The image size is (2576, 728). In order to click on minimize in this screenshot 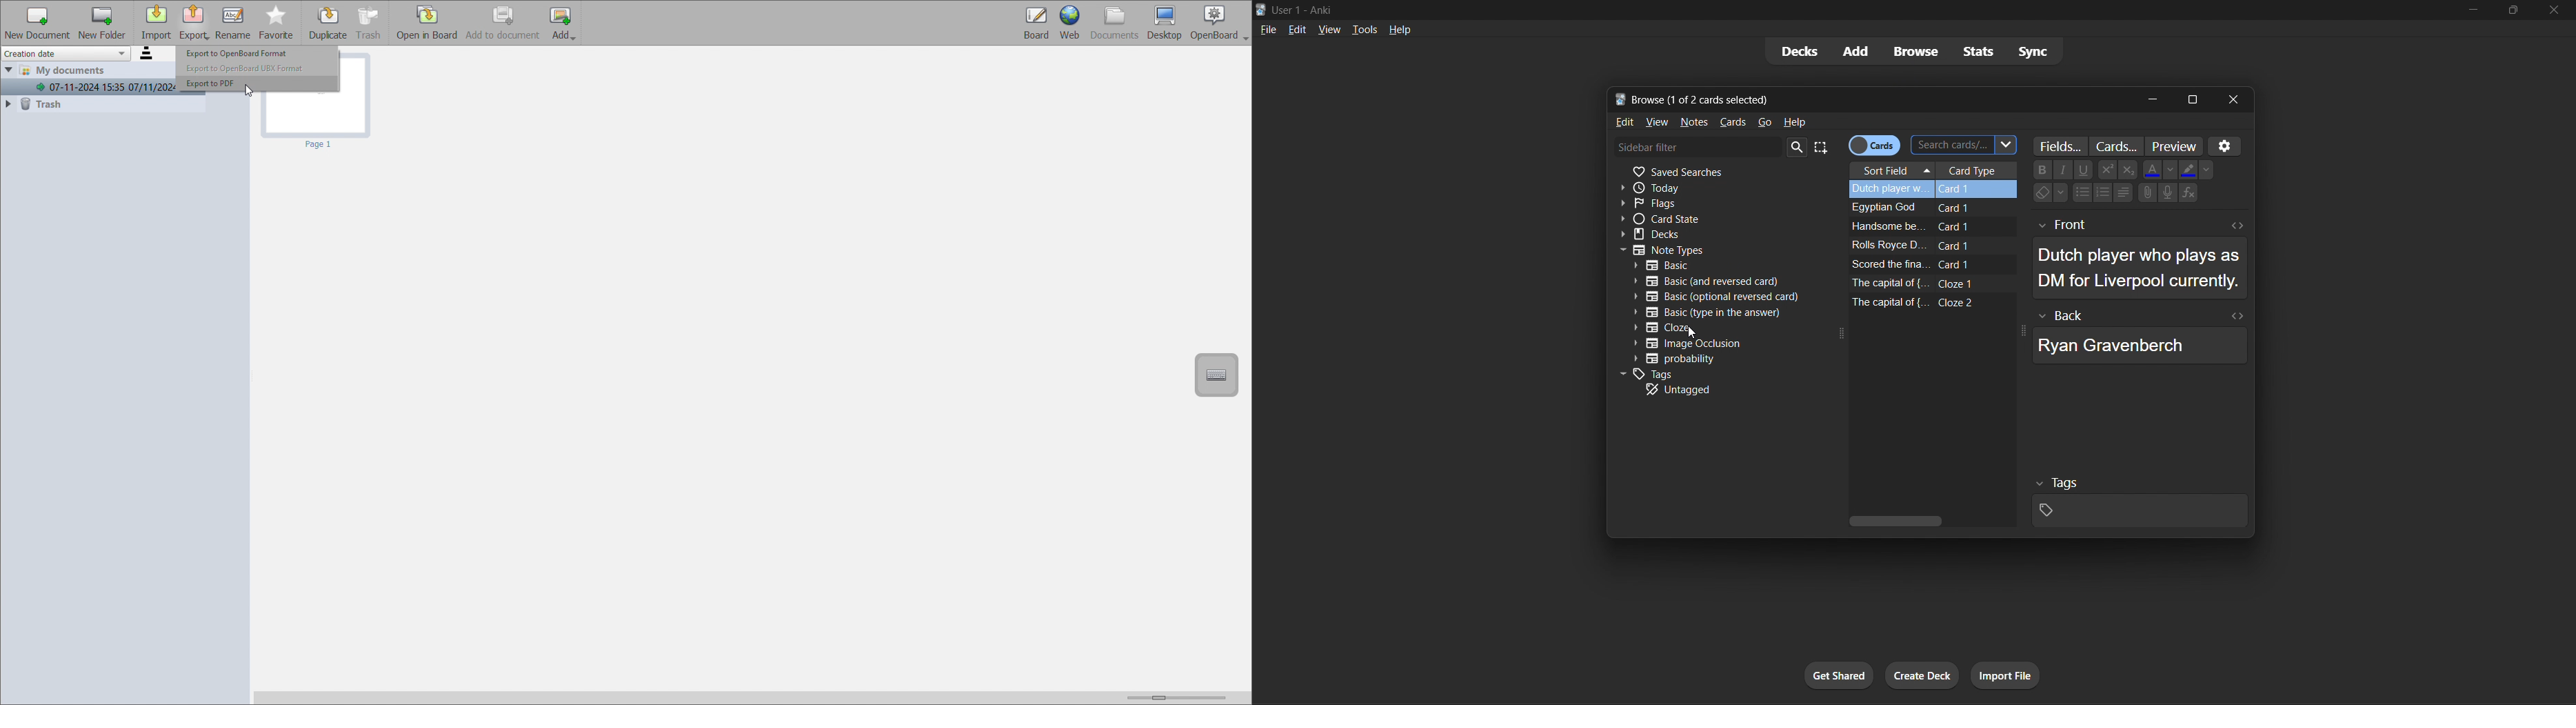, I will do `click(2476, 10)`.